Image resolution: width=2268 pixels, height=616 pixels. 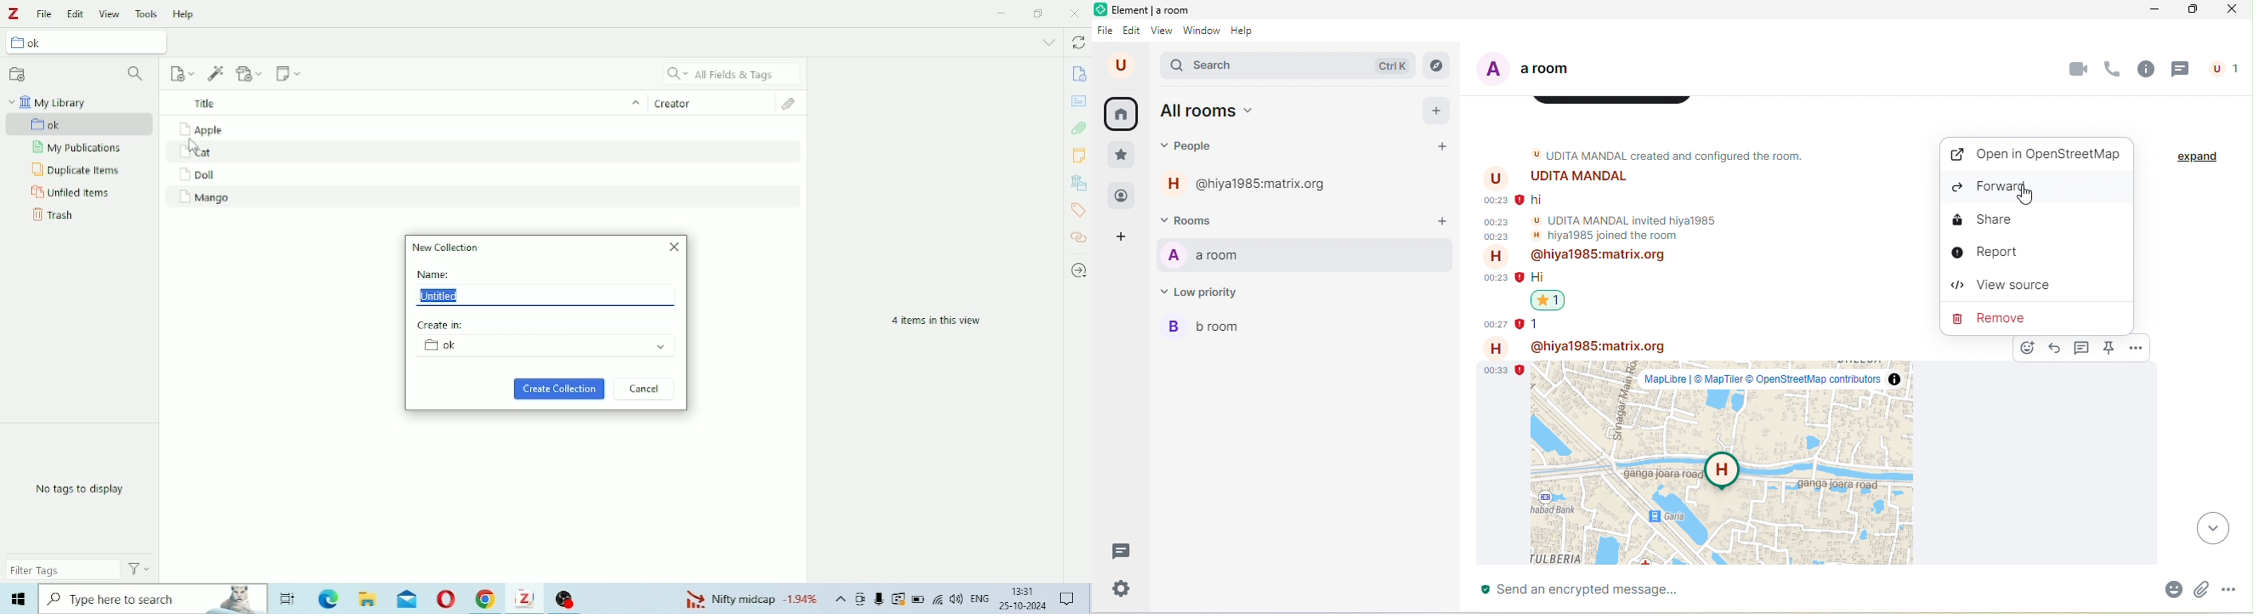 What do you see at coordinates (527, 598) in the screenshot?
I see `Zotero` at bounding box center [527, 598].